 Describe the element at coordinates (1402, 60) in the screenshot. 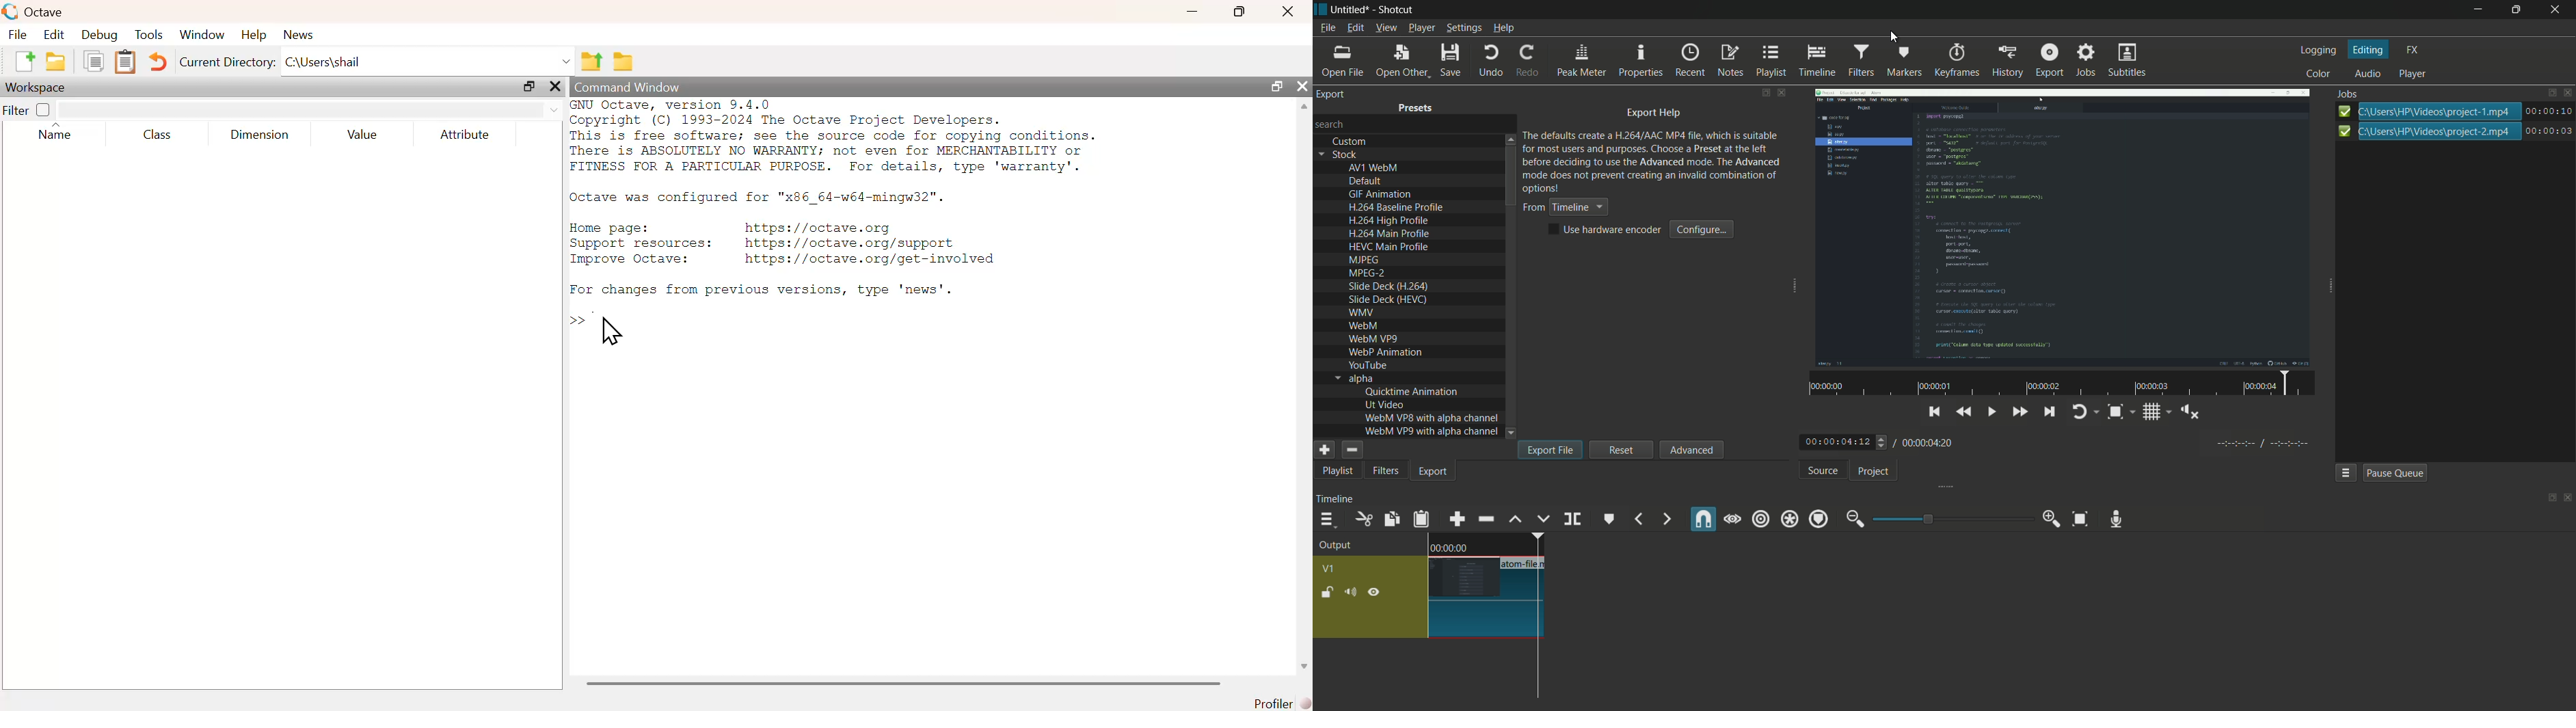

I see `open other` at that location.